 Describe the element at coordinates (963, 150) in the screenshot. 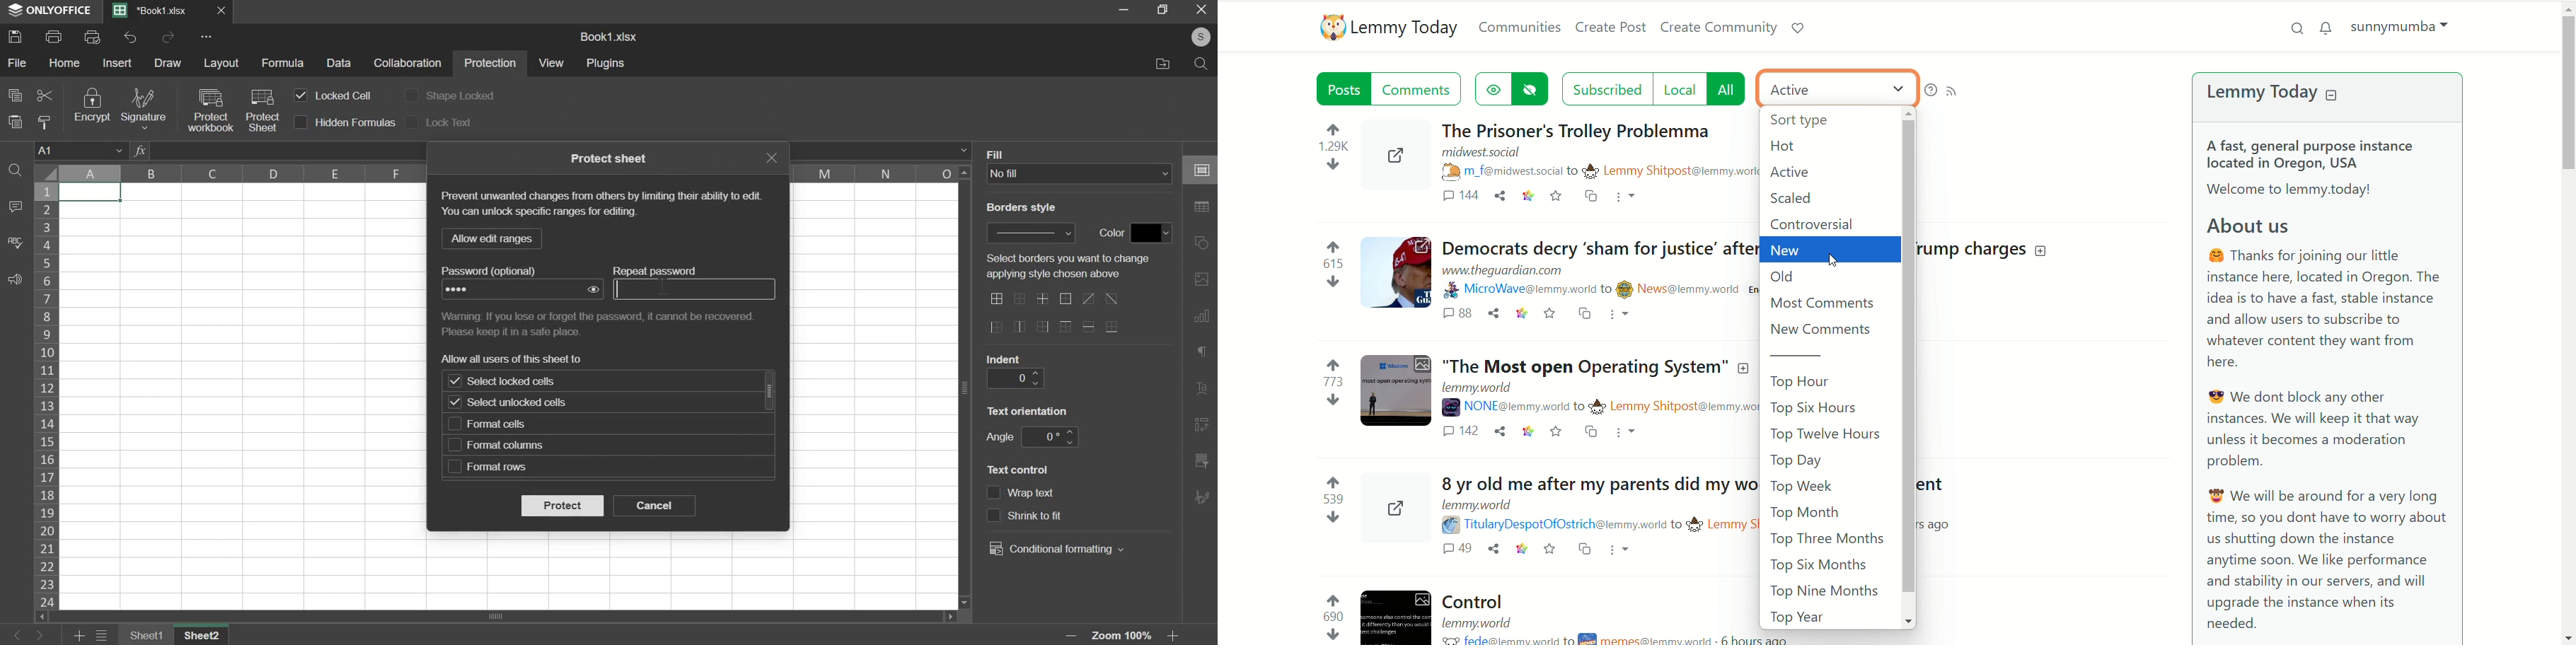

I see `formula bar` at that location.